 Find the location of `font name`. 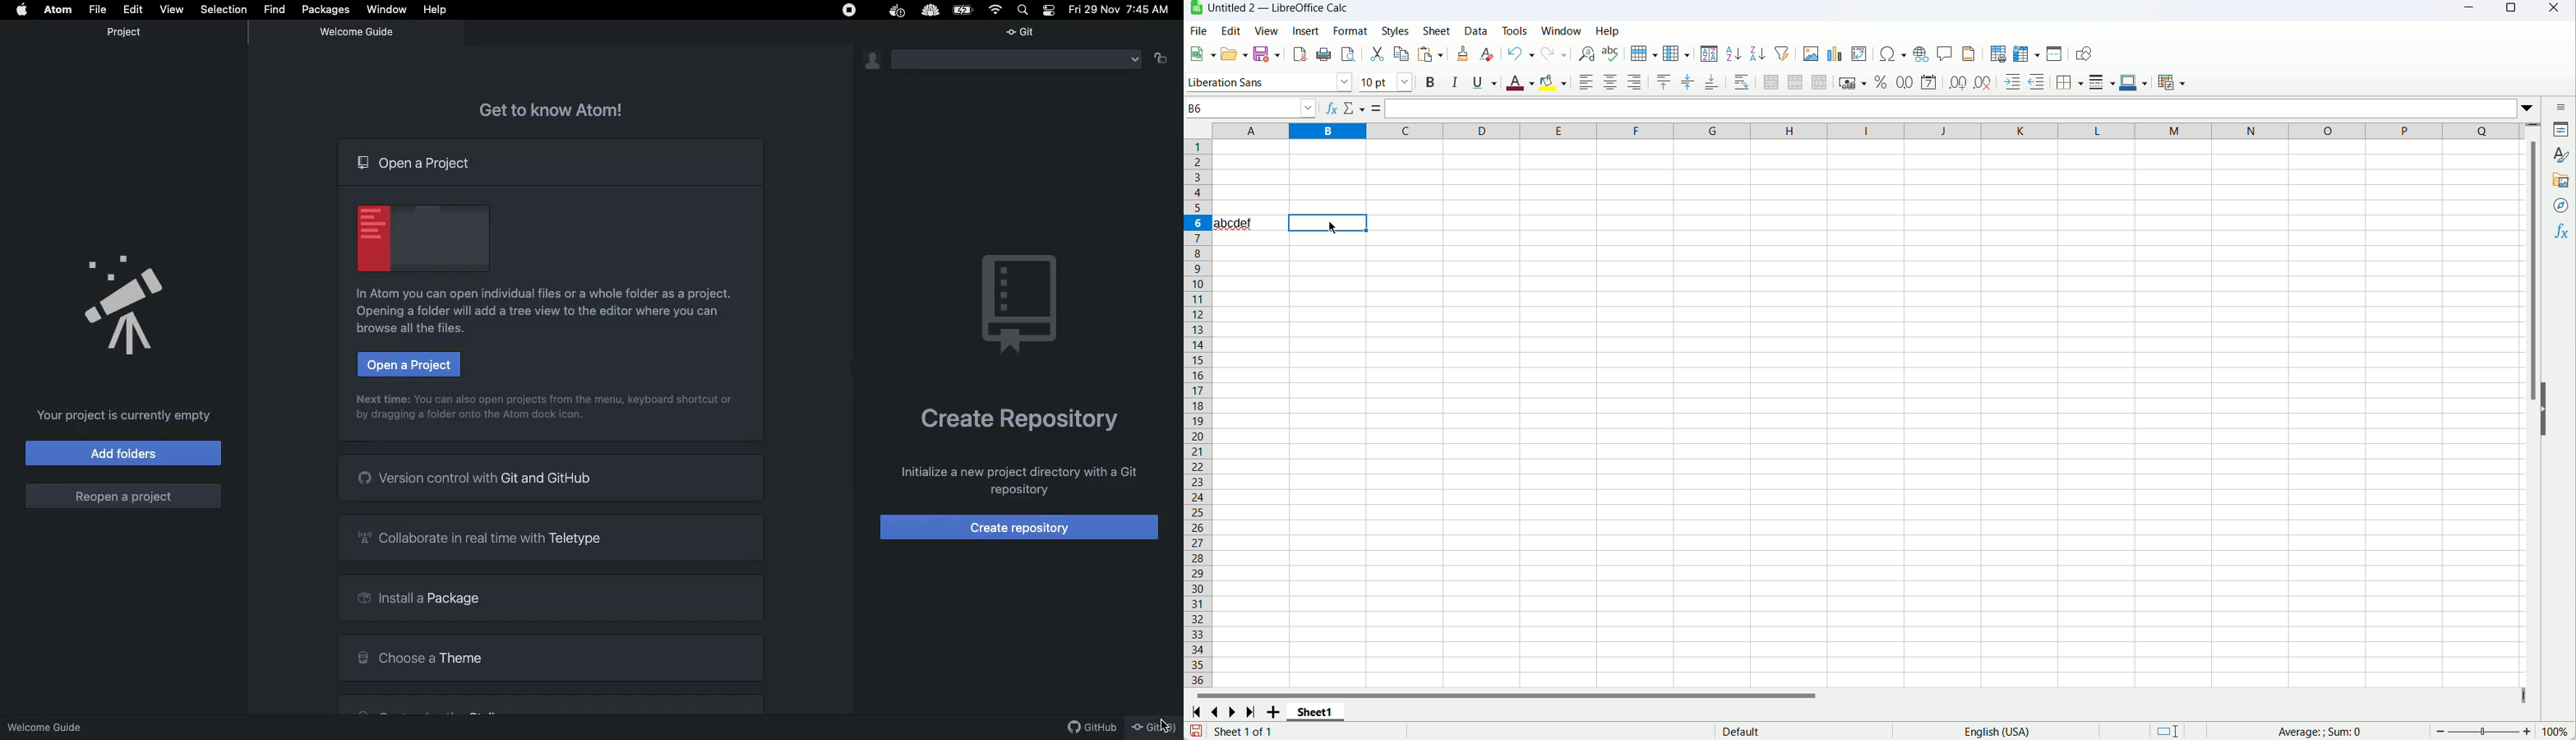

font name is located at coordinates (1268, 81).